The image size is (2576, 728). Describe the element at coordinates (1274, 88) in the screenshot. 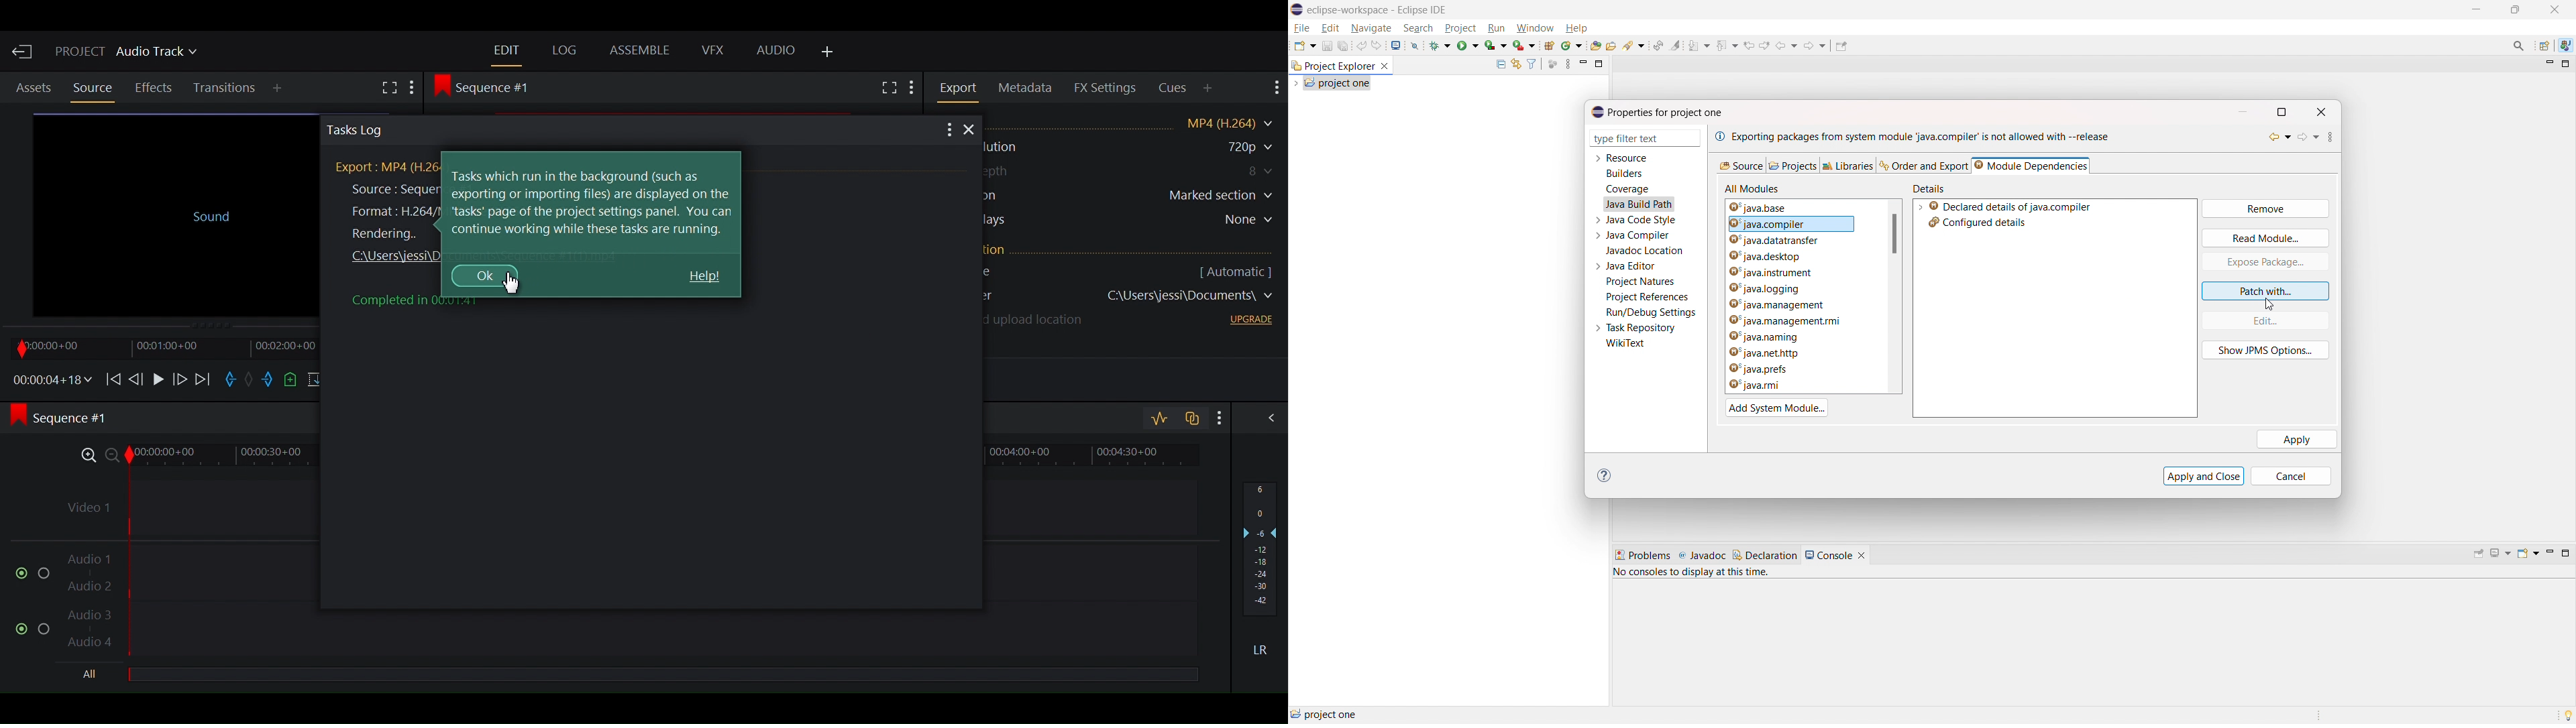

I see `Show settings menu` at that location.